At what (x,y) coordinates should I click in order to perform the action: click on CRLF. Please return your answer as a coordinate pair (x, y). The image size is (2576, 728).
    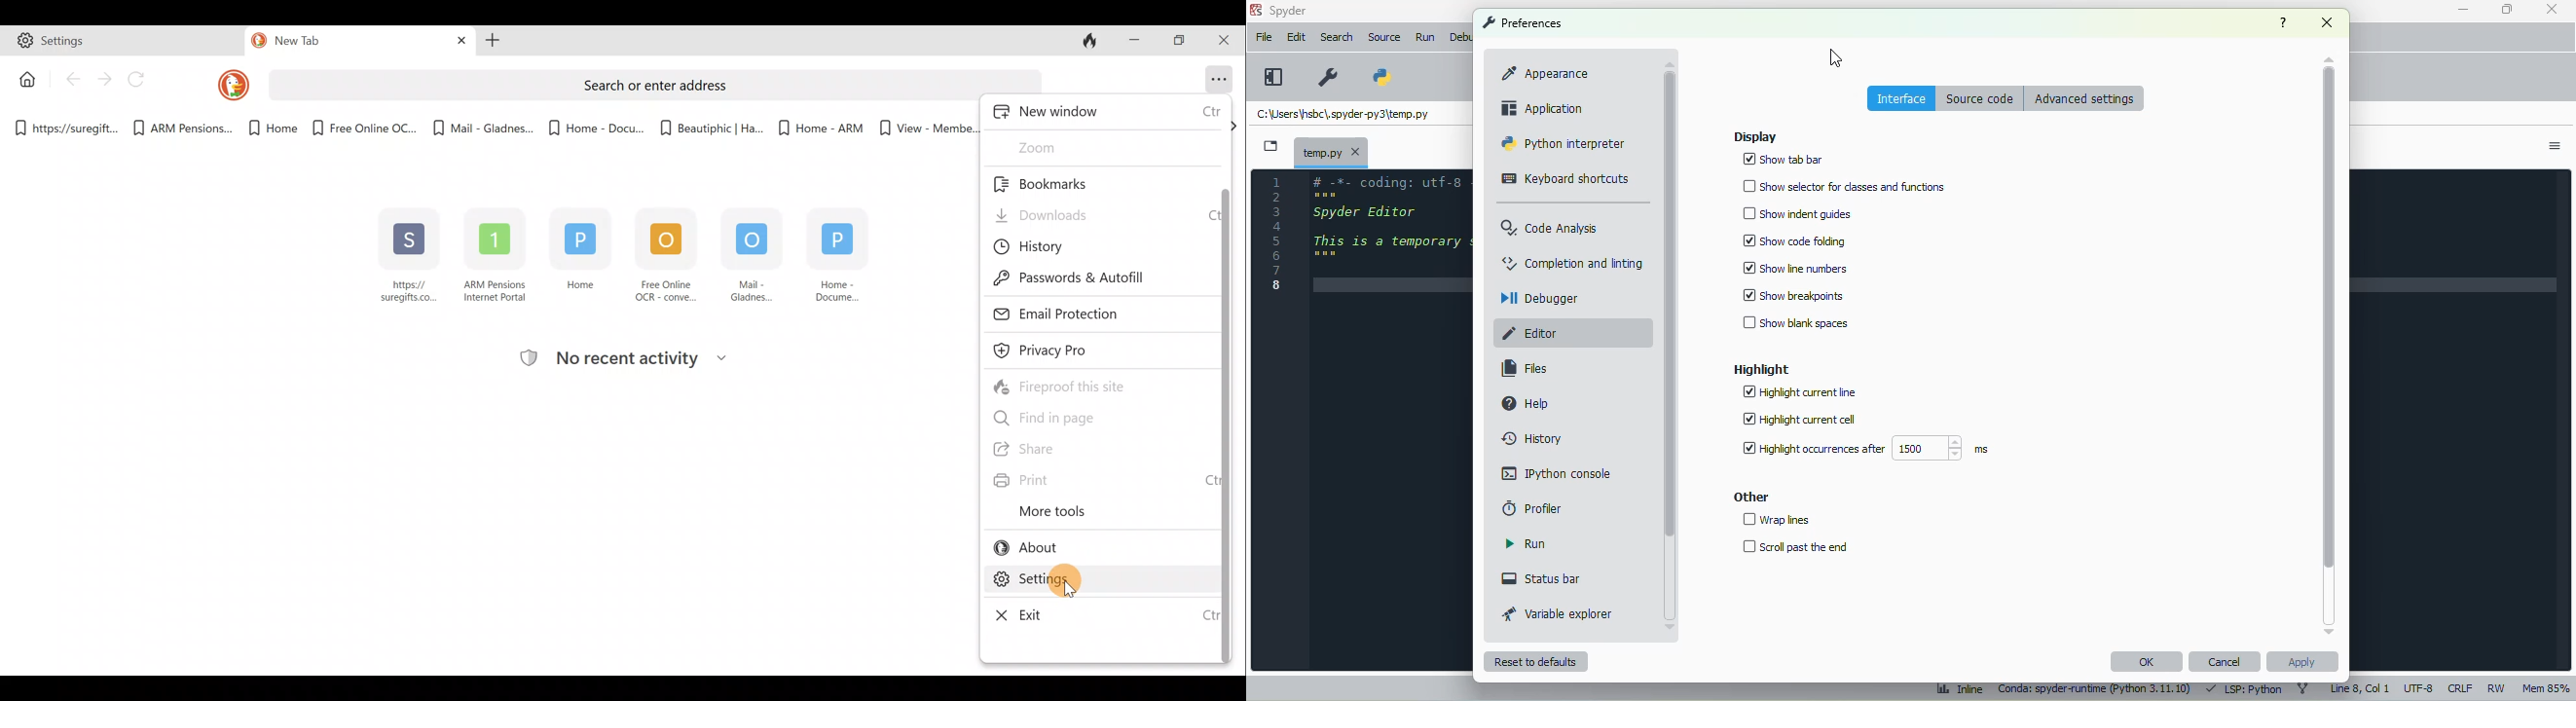
    Looking at the image, I should click on (2462, 689).